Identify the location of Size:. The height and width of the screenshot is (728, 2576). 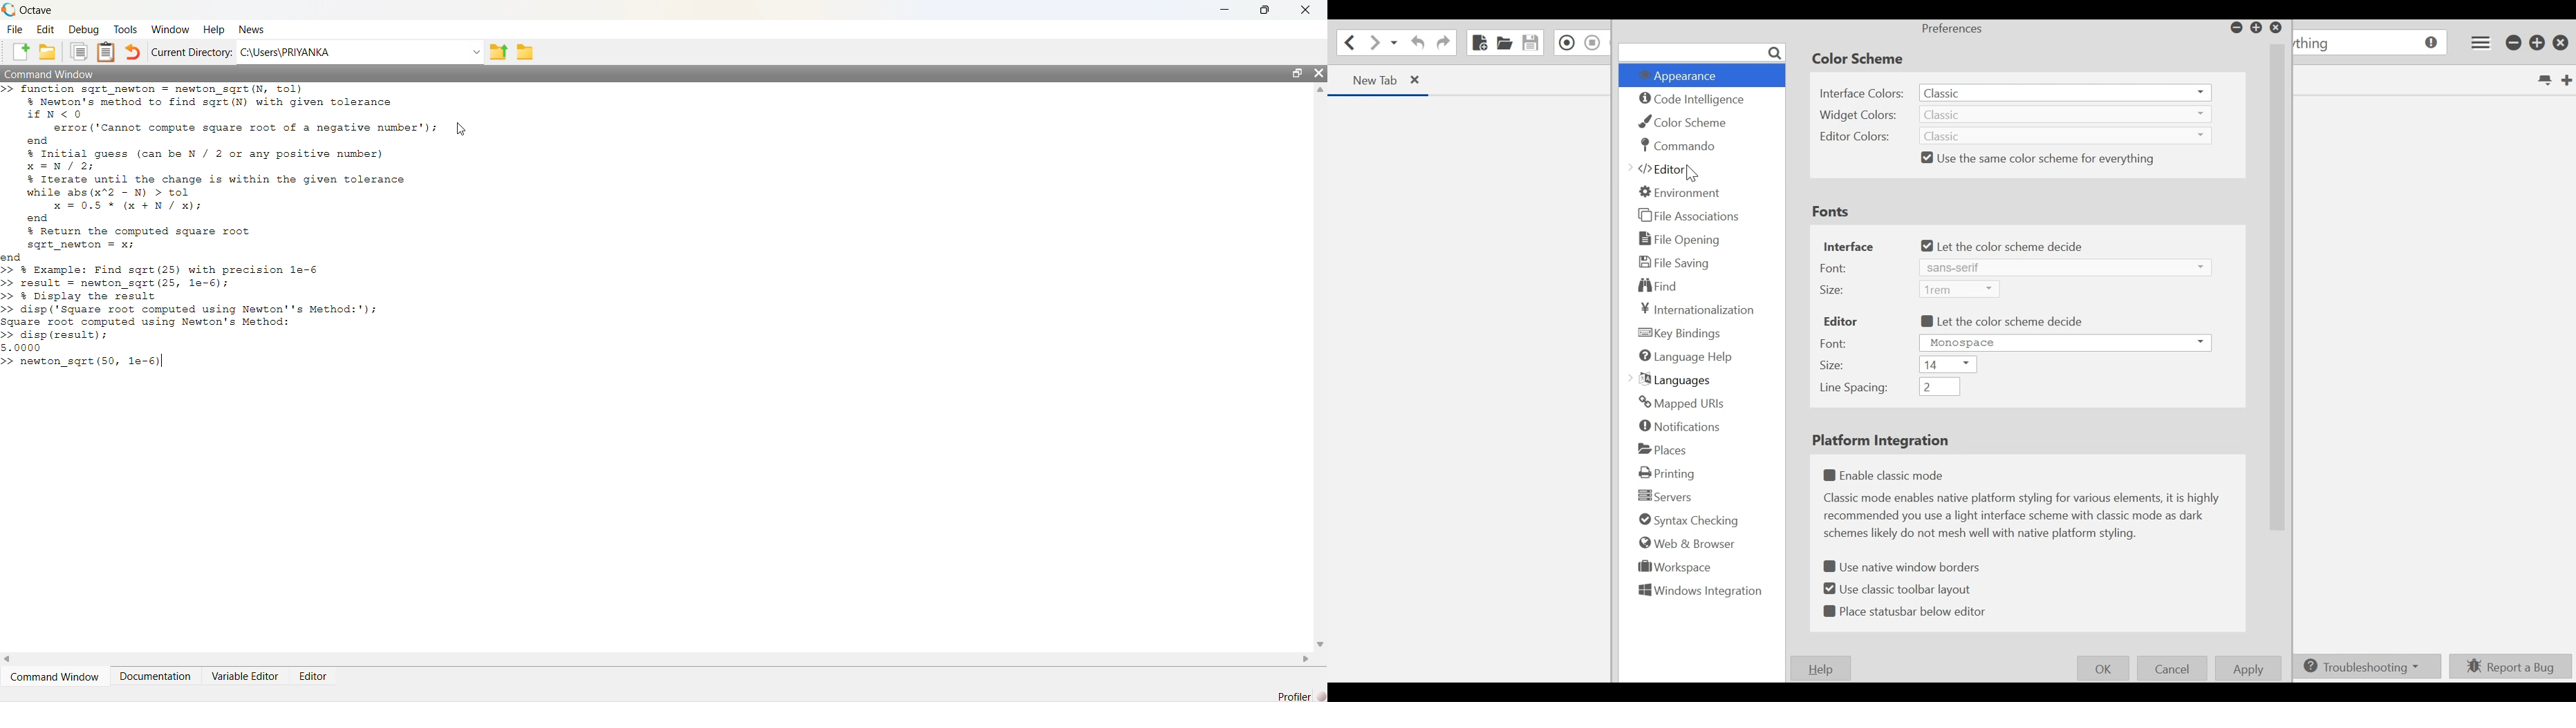
(1833, 366).